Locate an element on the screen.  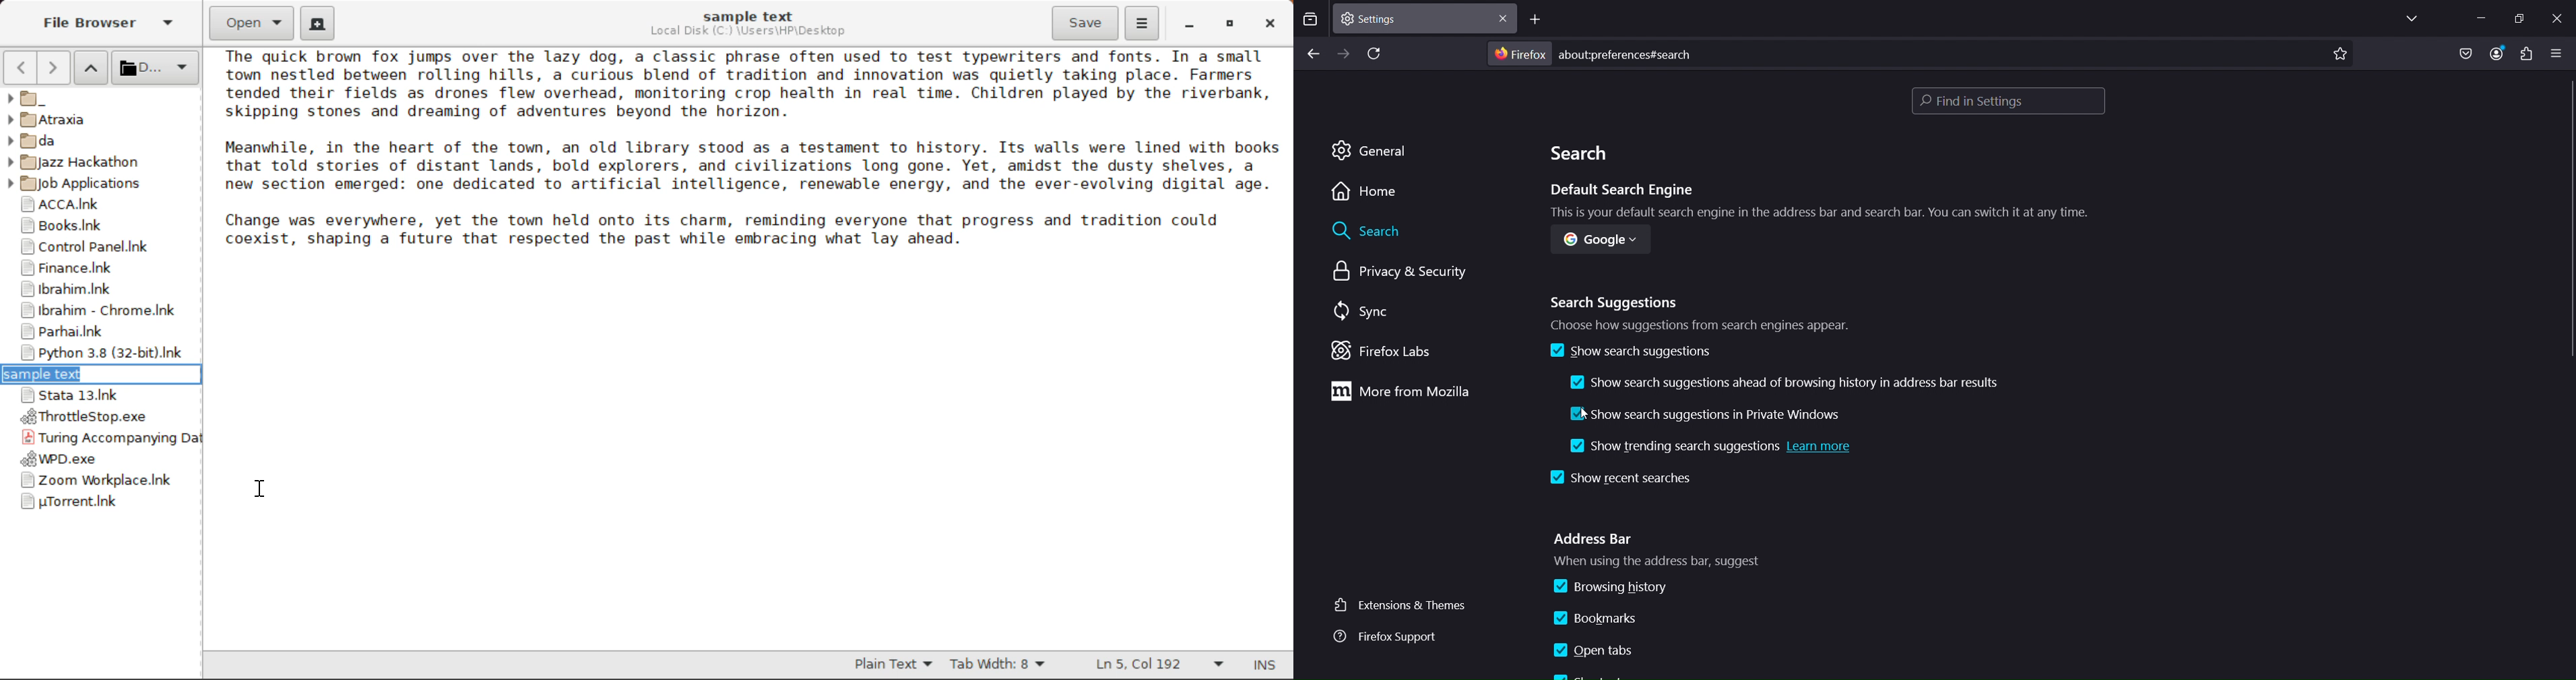
how trending search suggestions is located at coordinates (1714, 450).